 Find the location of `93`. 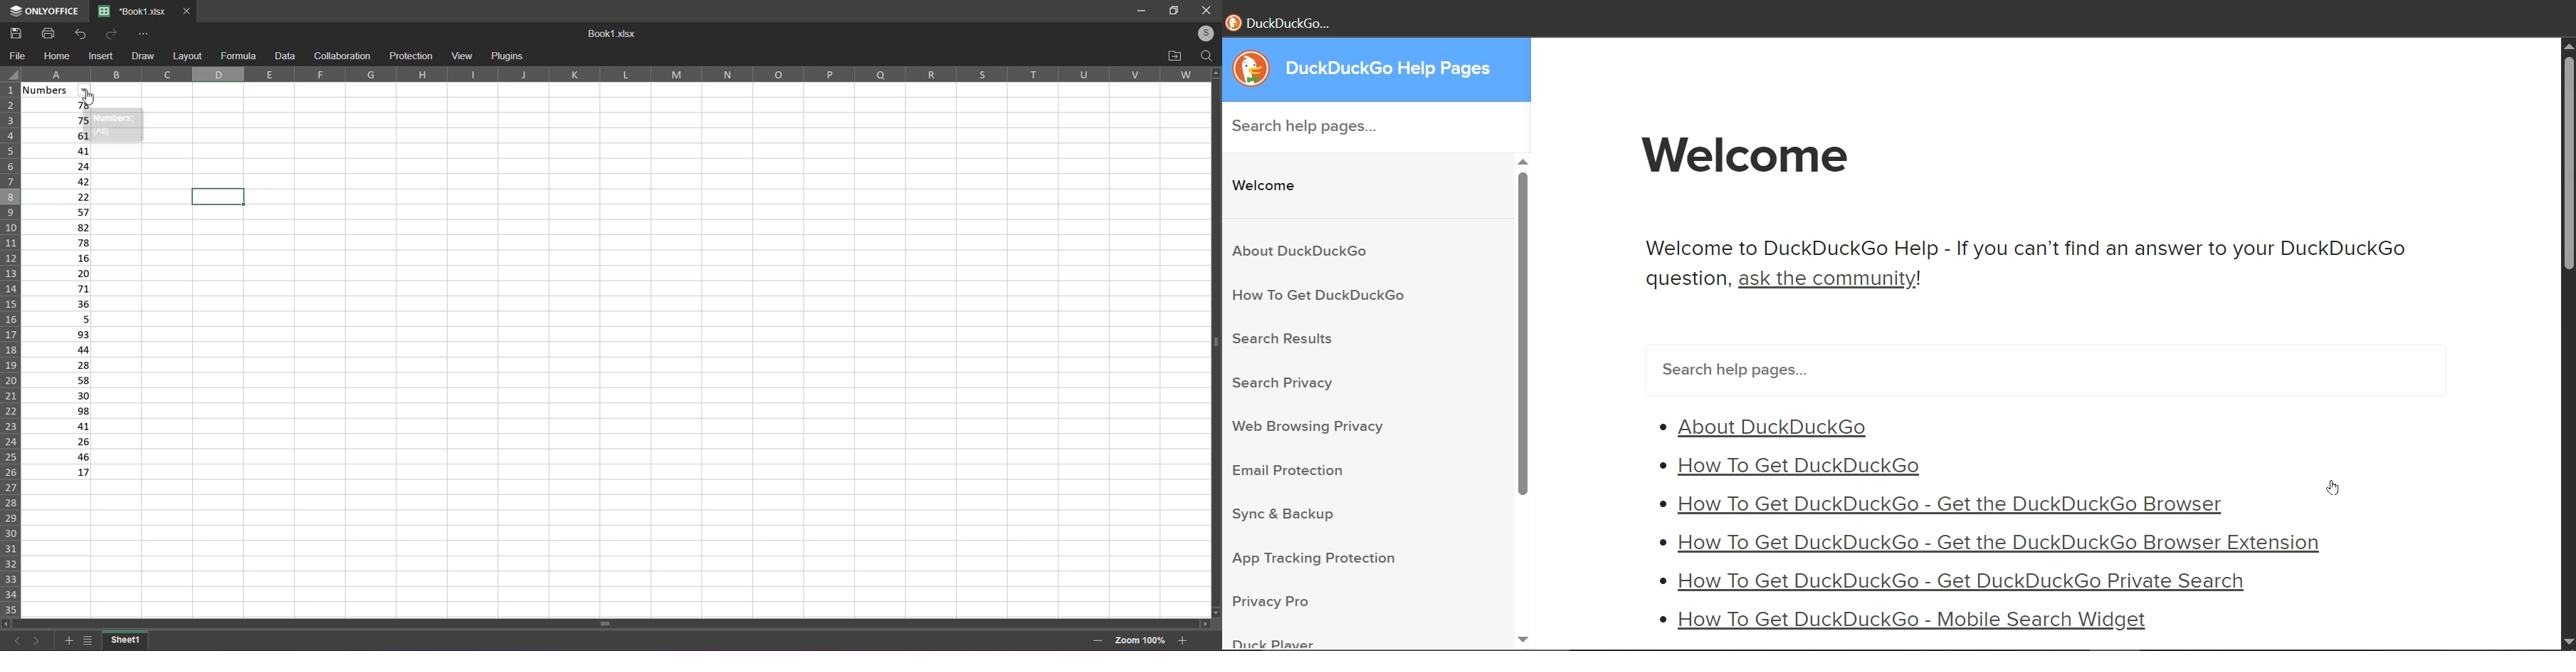

93 is located at coordinates (57, 334).